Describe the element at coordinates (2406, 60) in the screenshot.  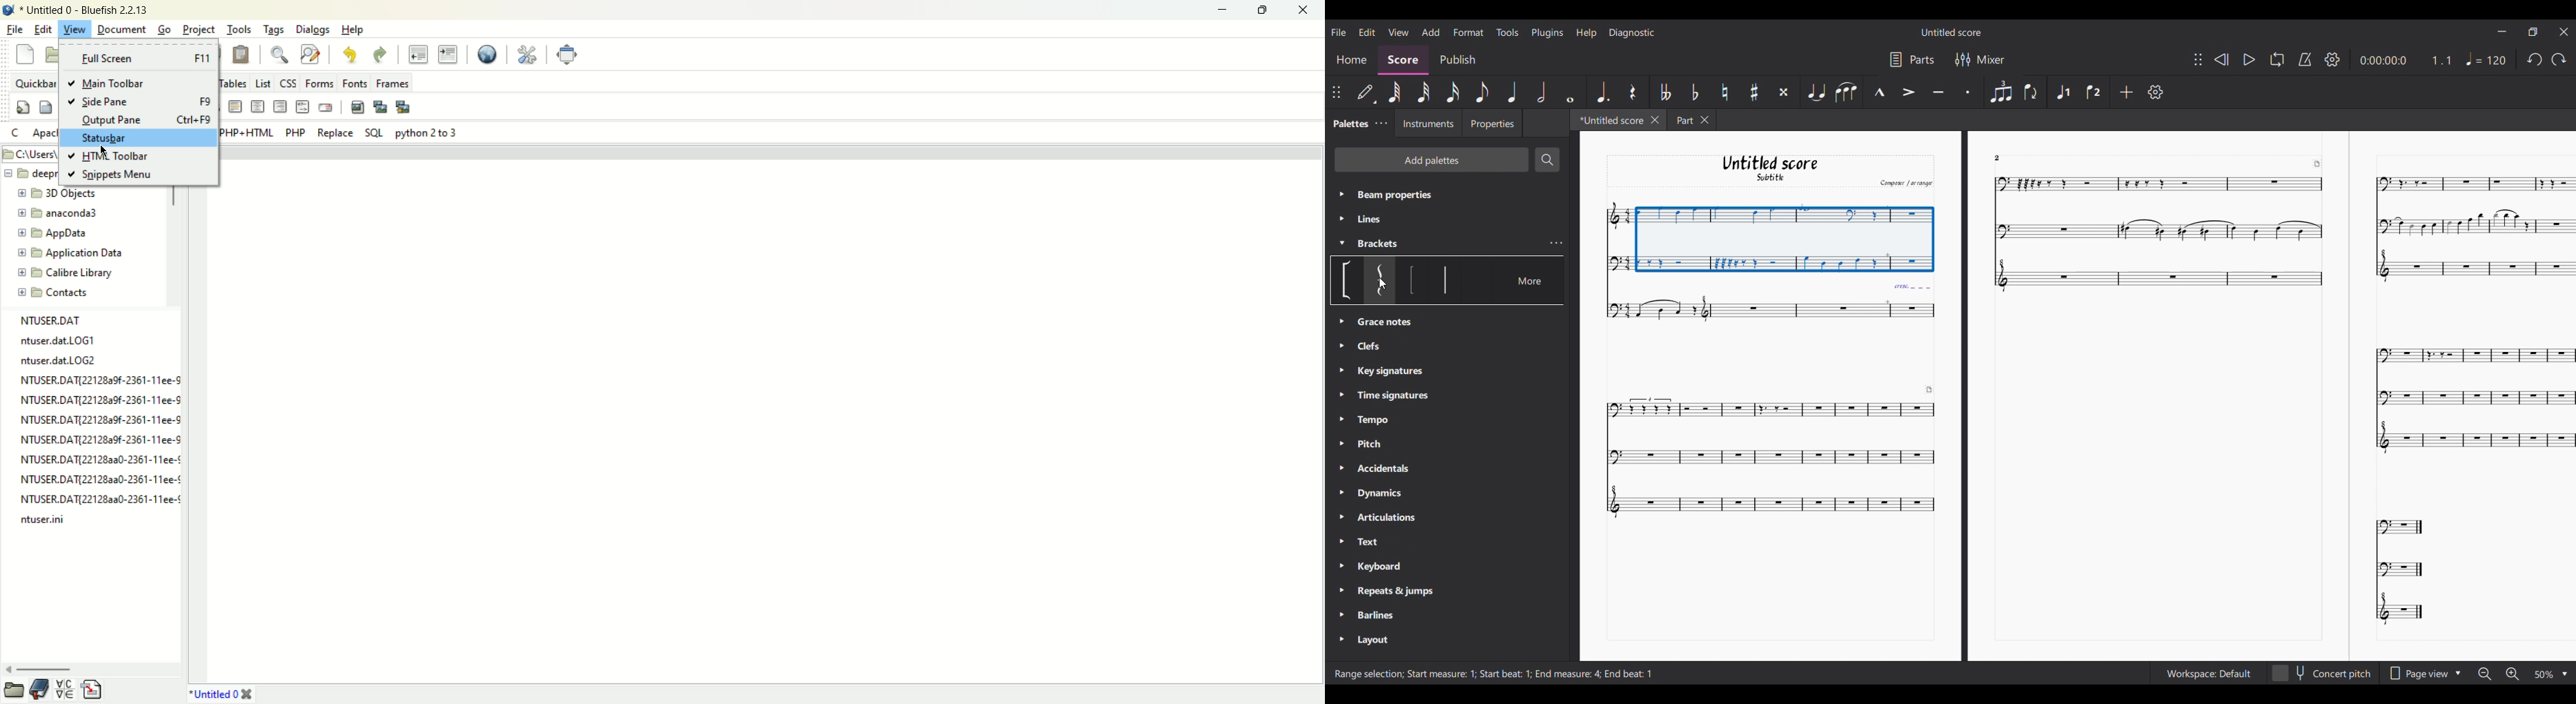
I see `Current duration and ratio` at that location.